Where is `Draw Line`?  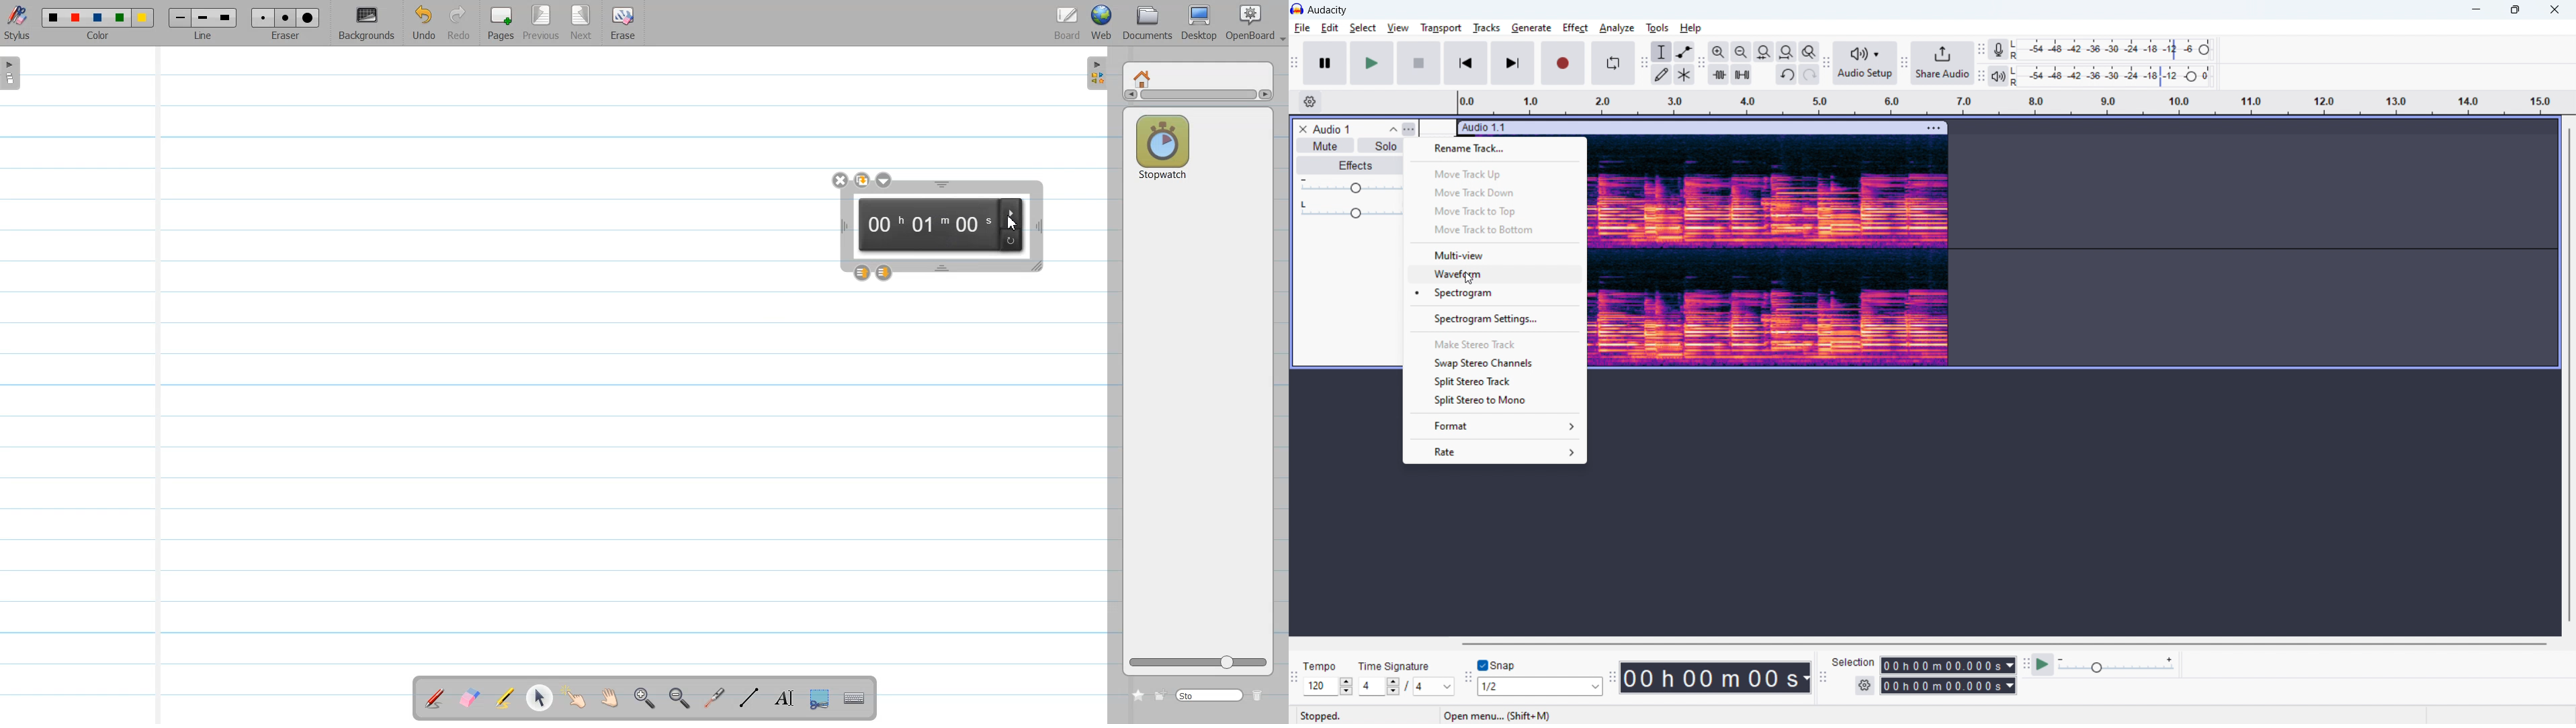 Draw Line is located at coordinates (751, 698).